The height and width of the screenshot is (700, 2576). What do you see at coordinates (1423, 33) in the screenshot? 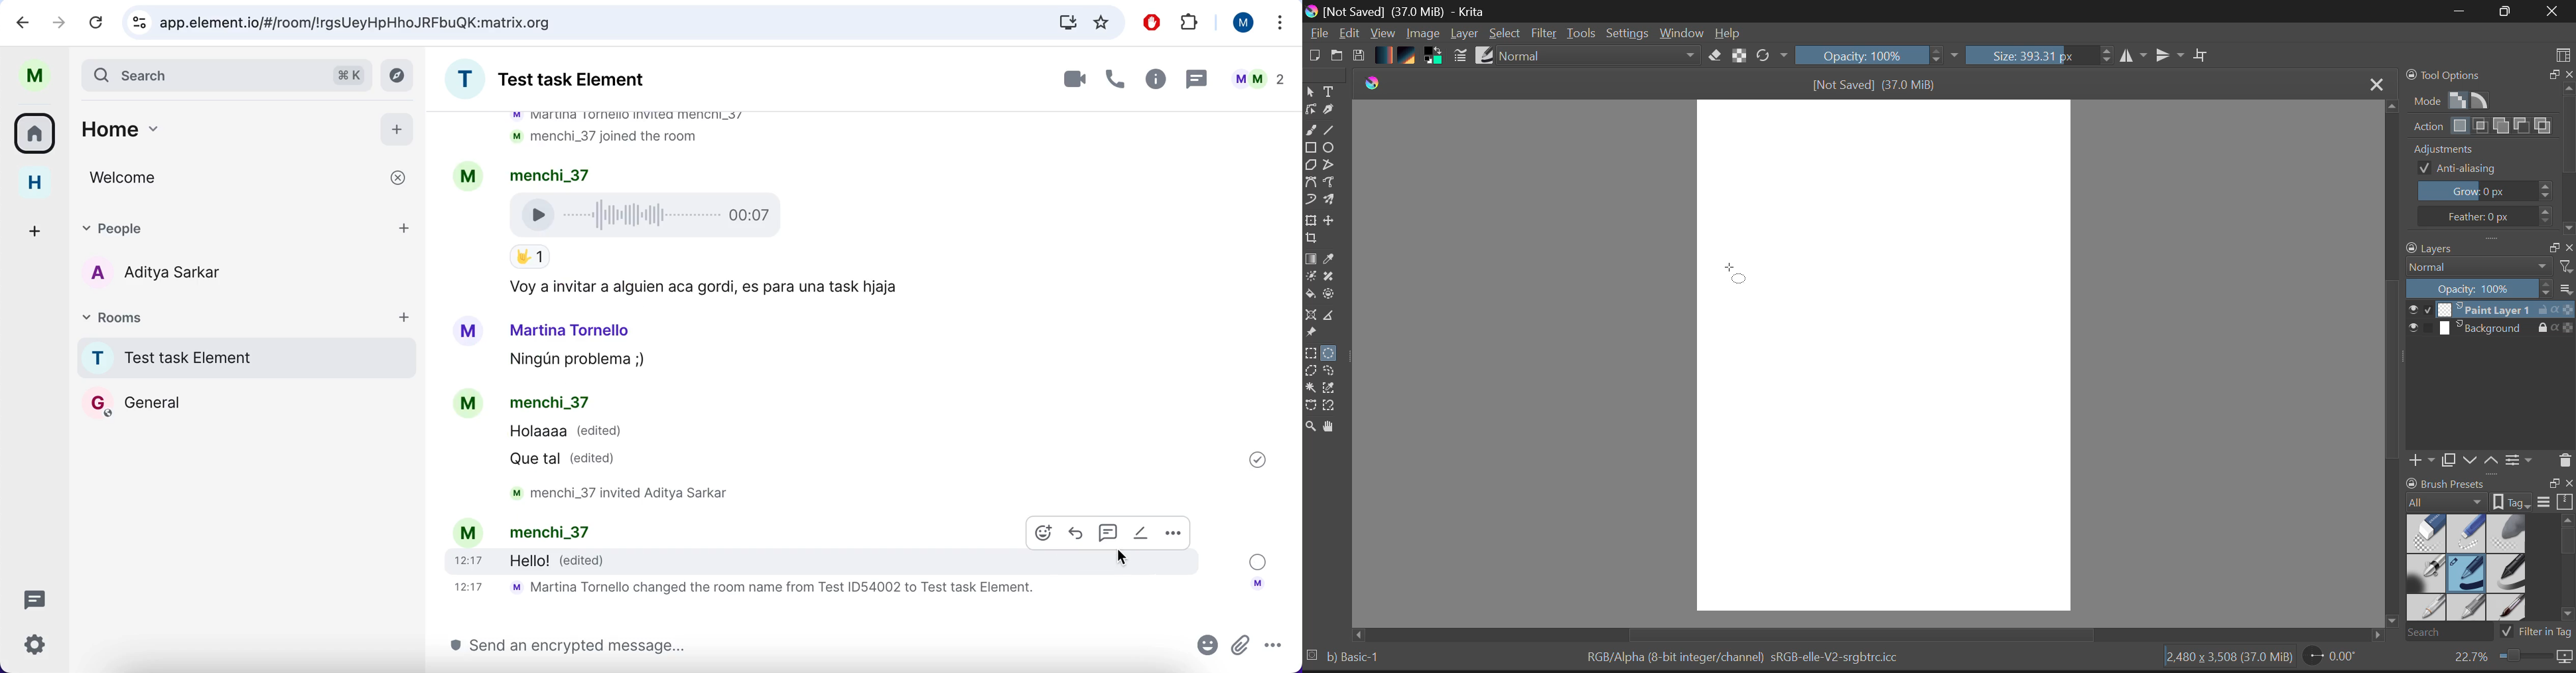
I see `Image` at bounding box center [1423, 33].